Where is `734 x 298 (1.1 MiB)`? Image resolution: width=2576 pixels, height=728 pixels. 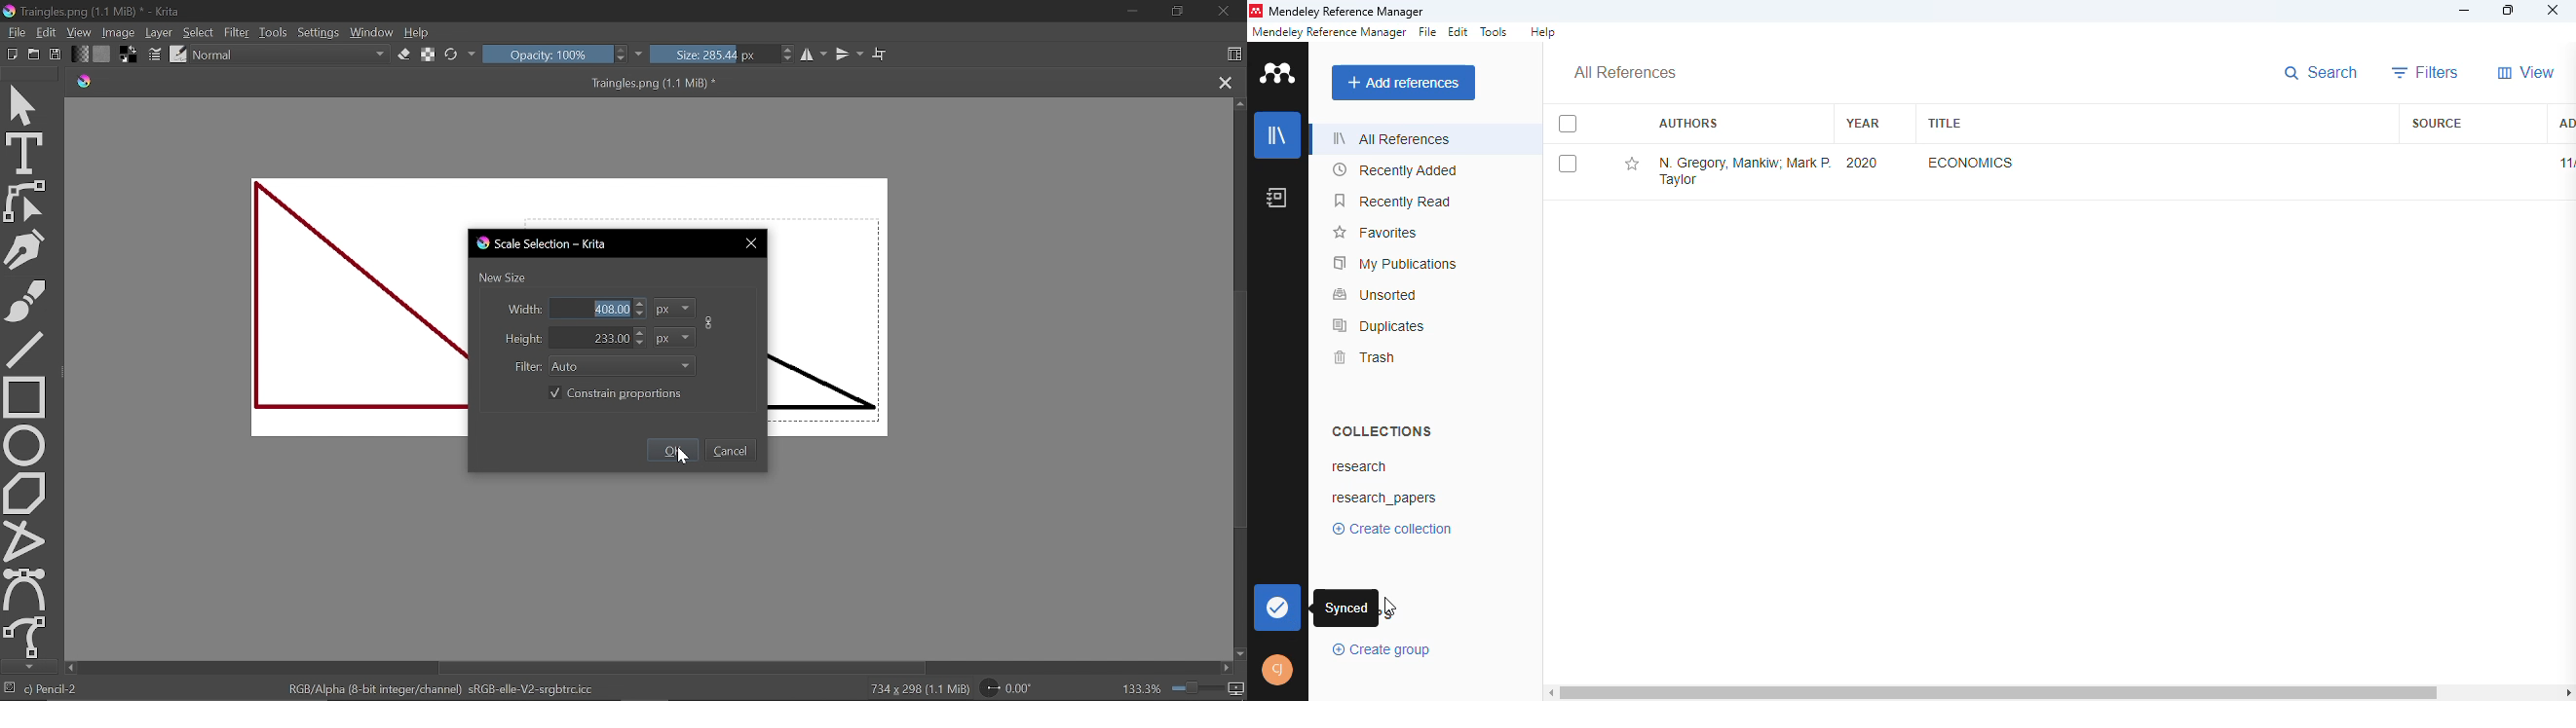 734 x 298 (1.1 MiB) is located at coordinates (908, 687).